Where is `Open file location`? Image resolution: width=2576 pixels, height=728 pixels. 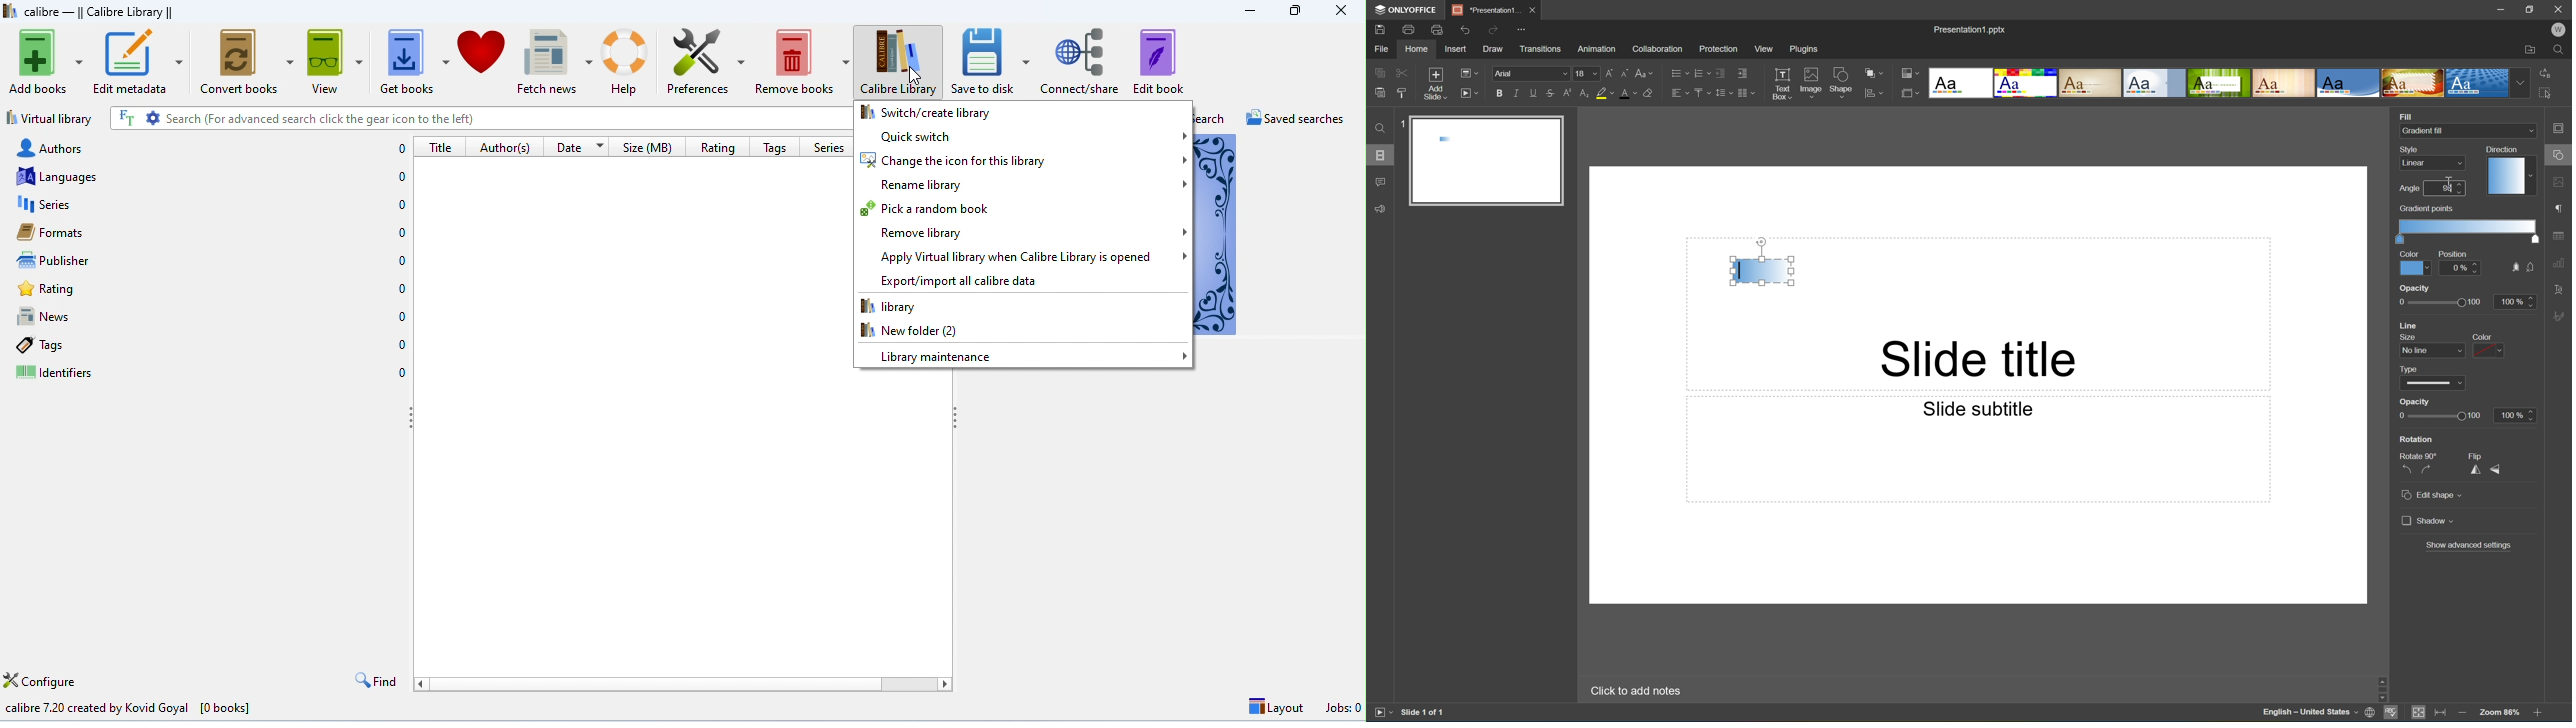 Open file location is located at coordinates (2531, 50).